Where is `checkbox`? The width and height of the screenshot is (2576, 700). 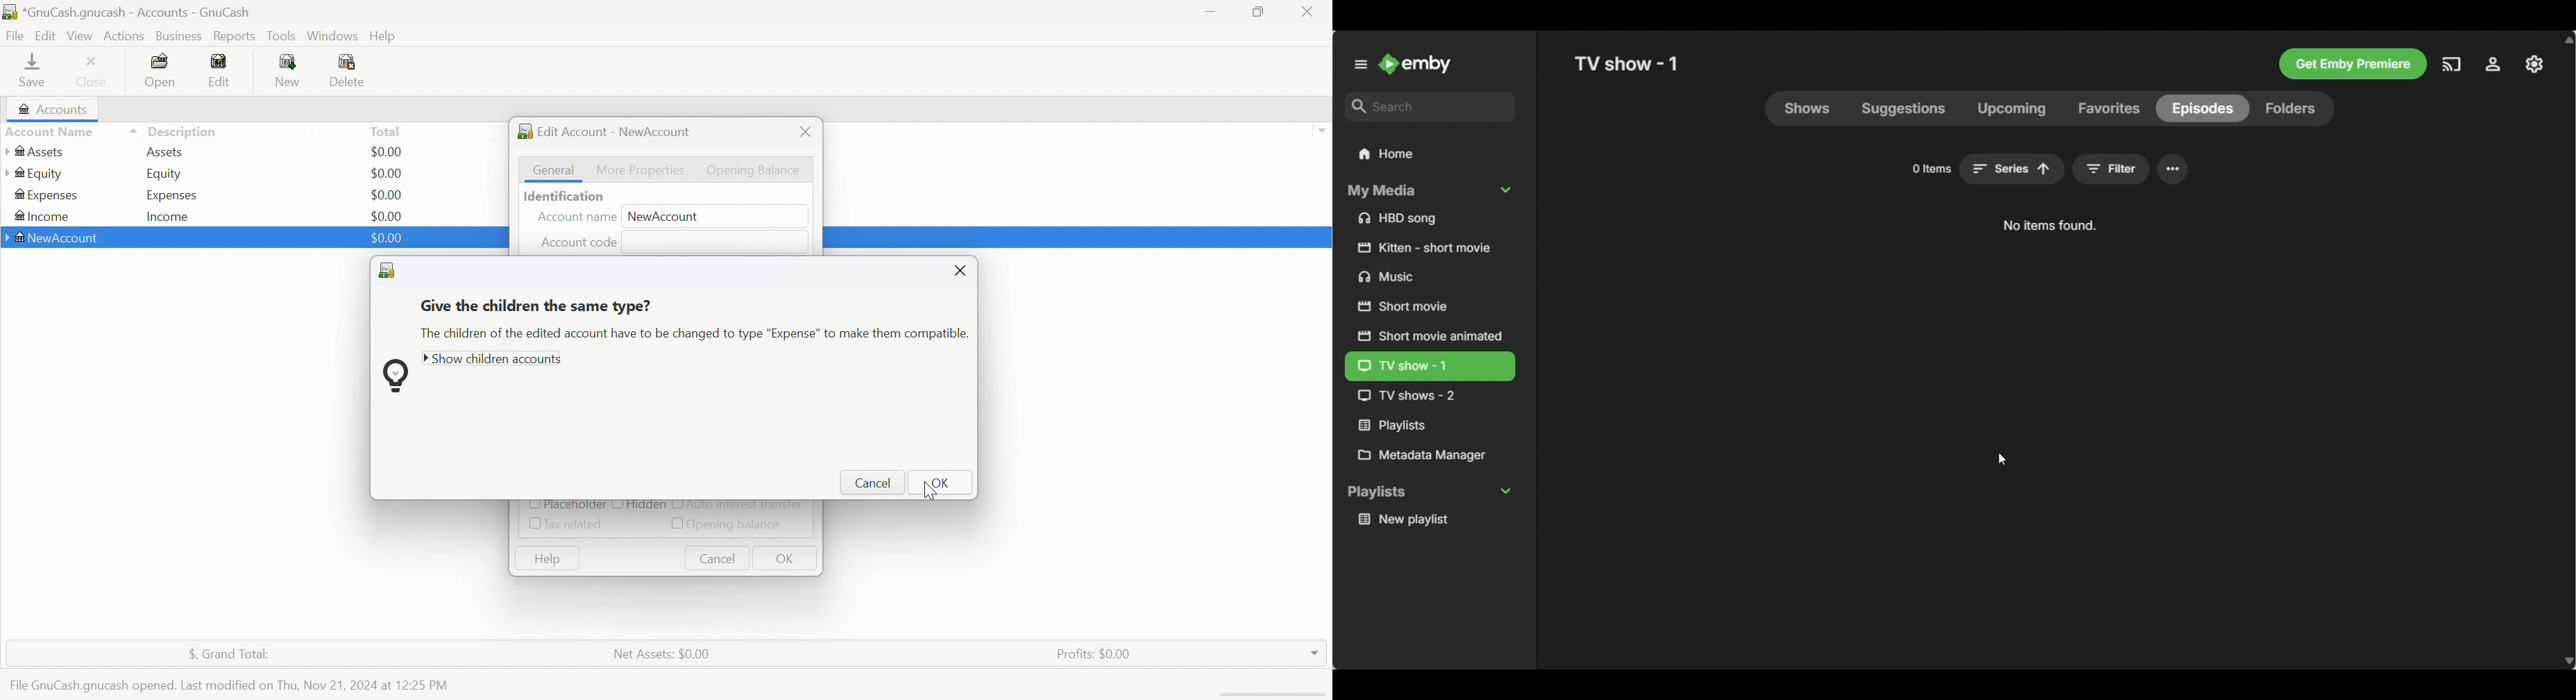
checkbox is located at coordinates (677, 506).